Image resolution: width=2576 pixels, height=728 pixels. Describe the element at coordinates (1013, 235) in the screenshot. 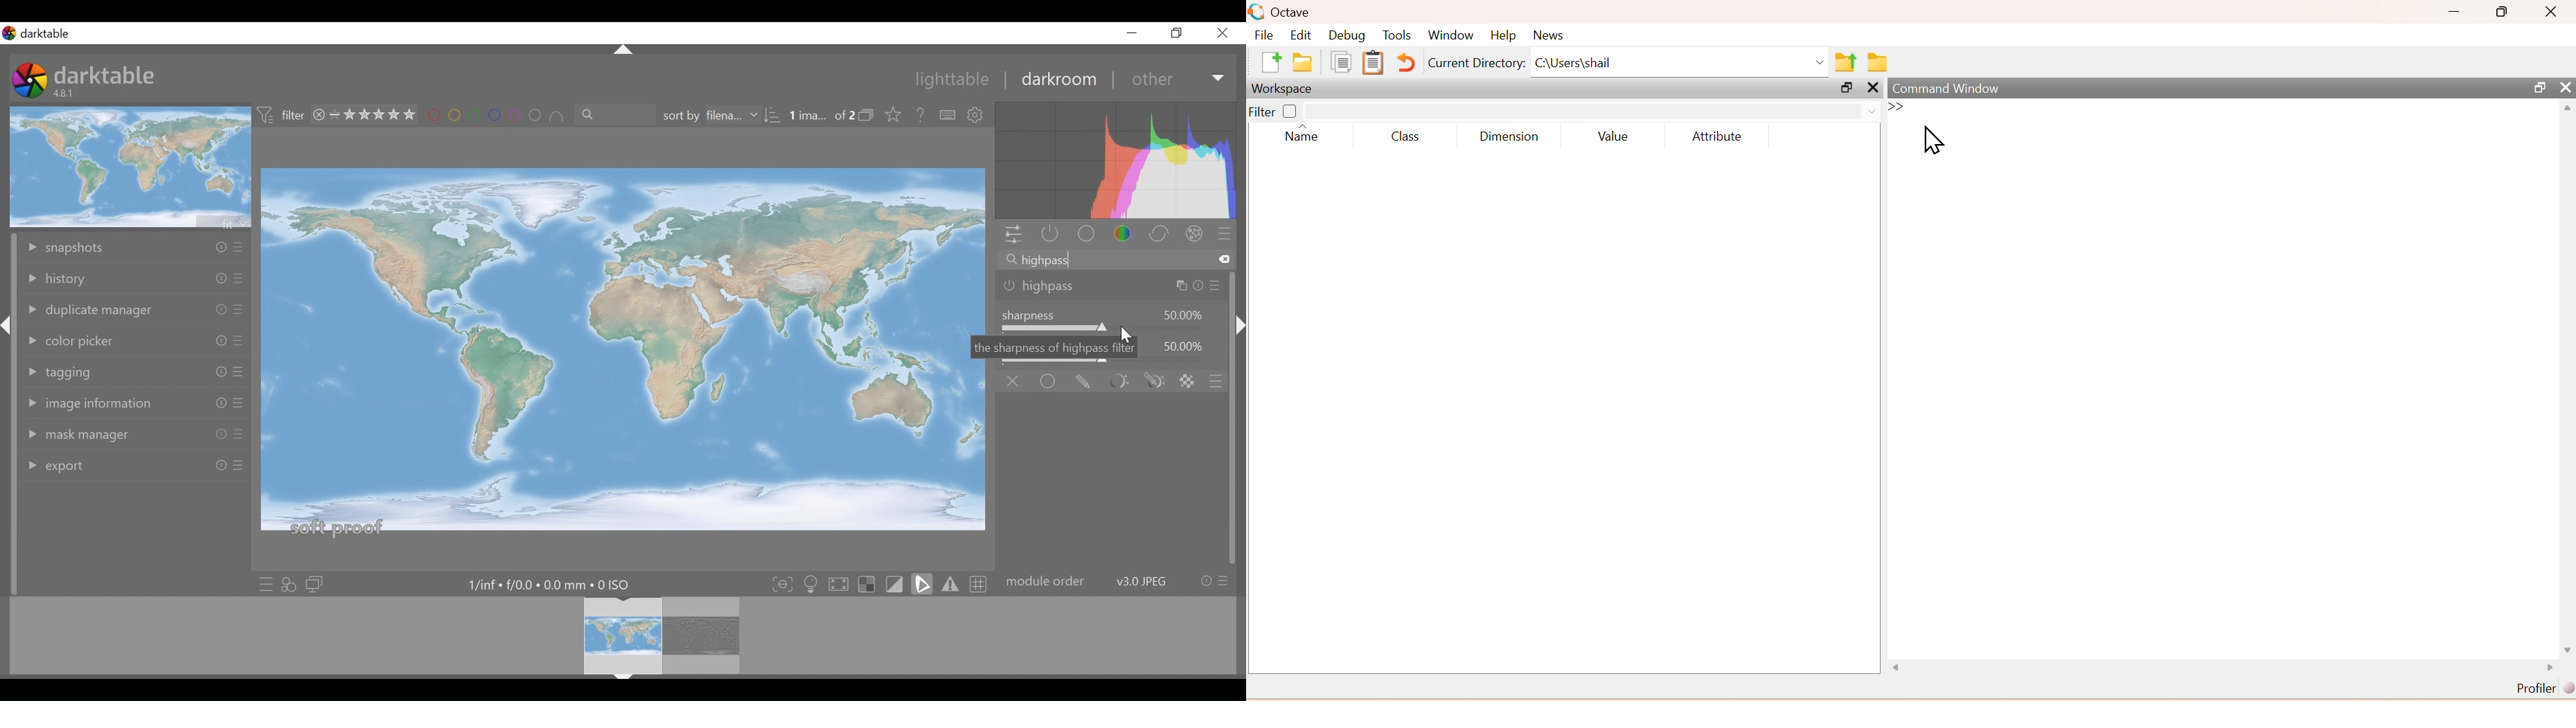

I see `quick access panel` at that location.